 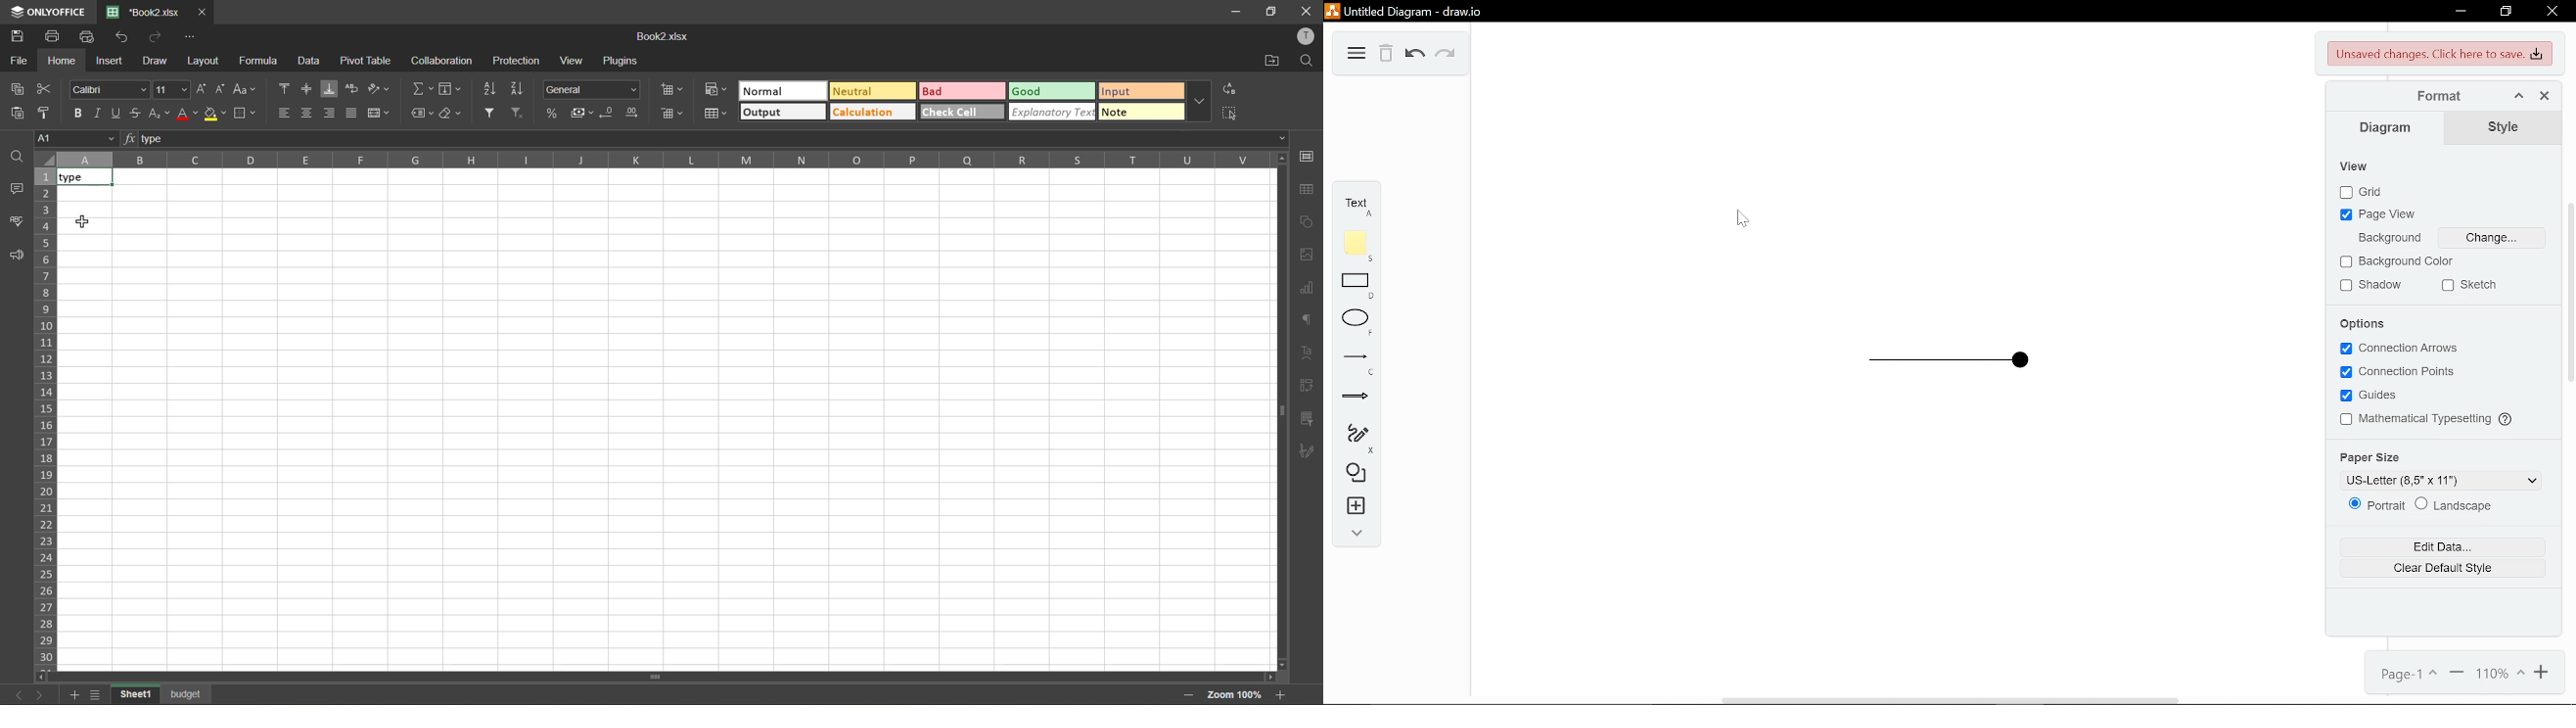 What do you see at coordinates (1051, 90) in the screenshot?
I see `good` at bounding box center [1051, 90].